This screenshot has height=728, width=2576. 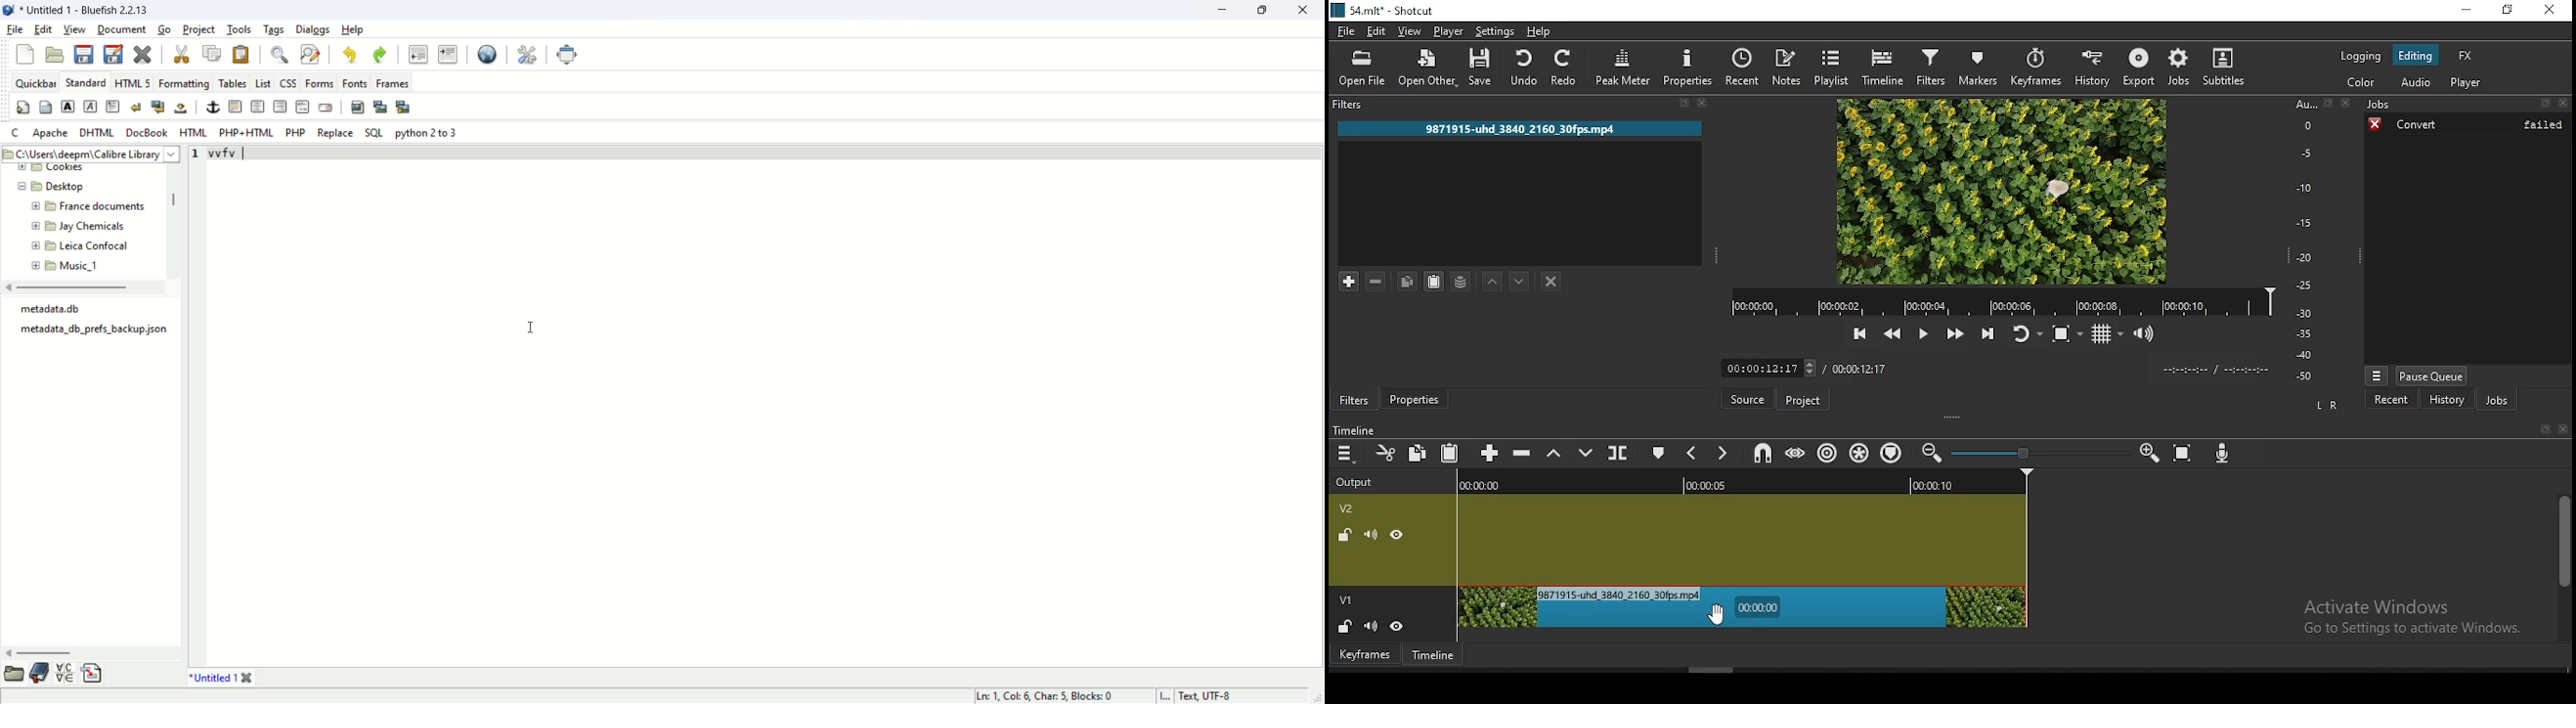 What do you see at coordinates (46, 30) in the screenshot?
I see `edit` at bounding box center [46, 30].